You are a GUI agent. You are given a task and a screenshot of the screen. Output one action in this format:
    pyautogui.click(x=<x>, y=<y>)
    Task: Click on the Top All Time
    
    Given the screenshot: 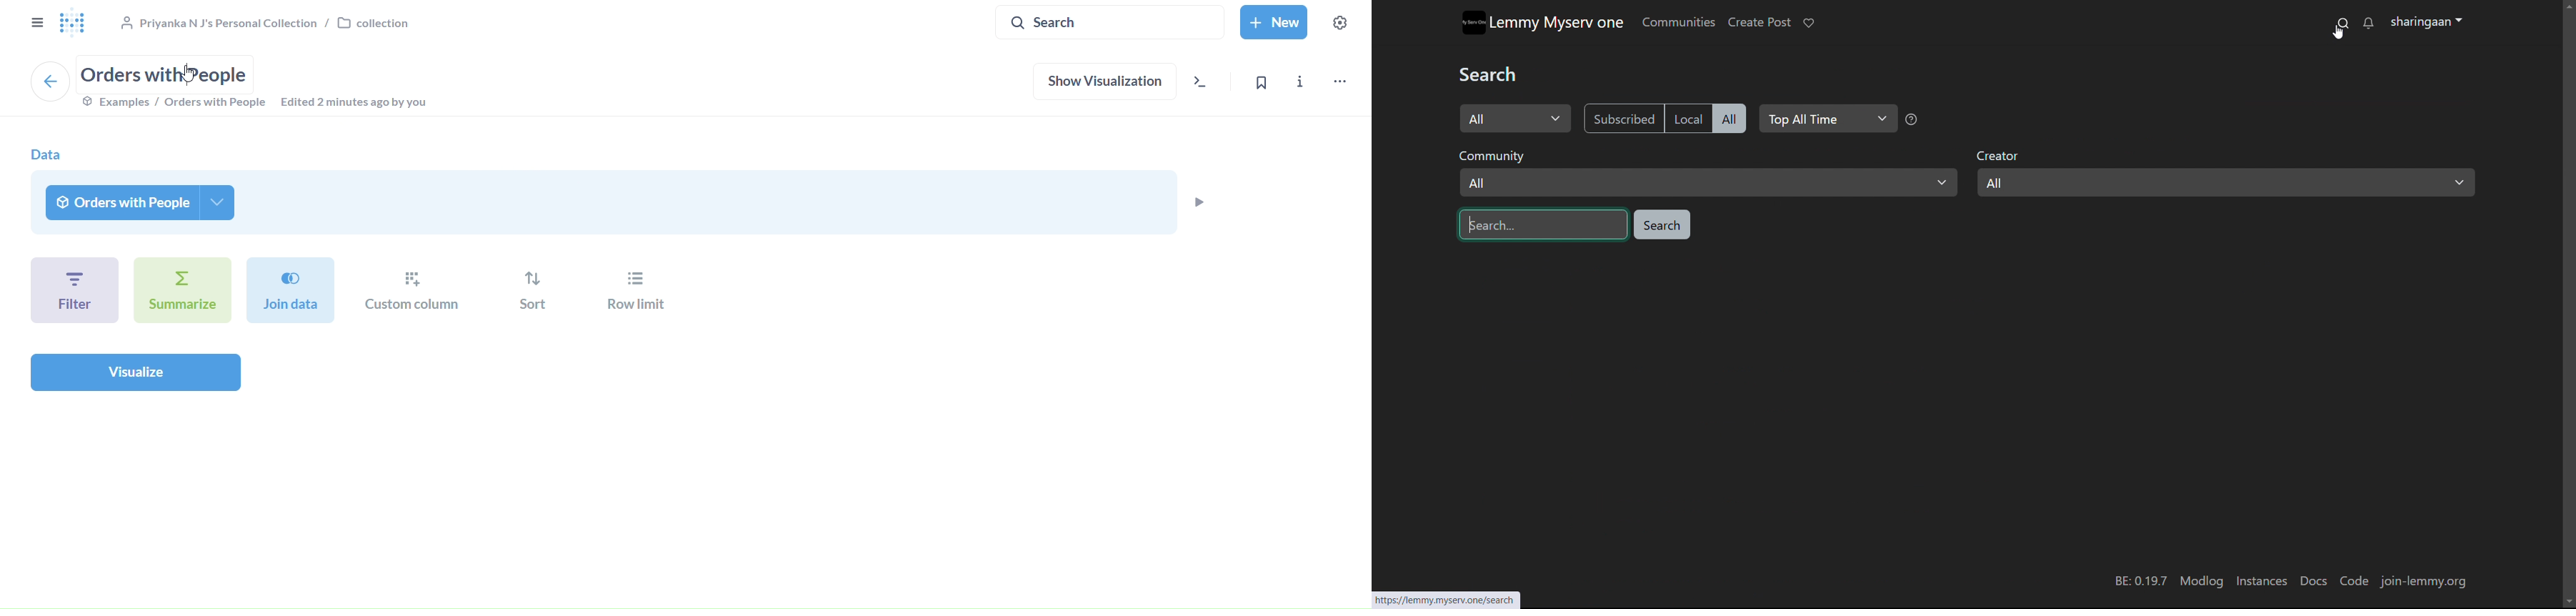 What is the action you would take?
    pyautogui.click(x=1913, y=120)
    